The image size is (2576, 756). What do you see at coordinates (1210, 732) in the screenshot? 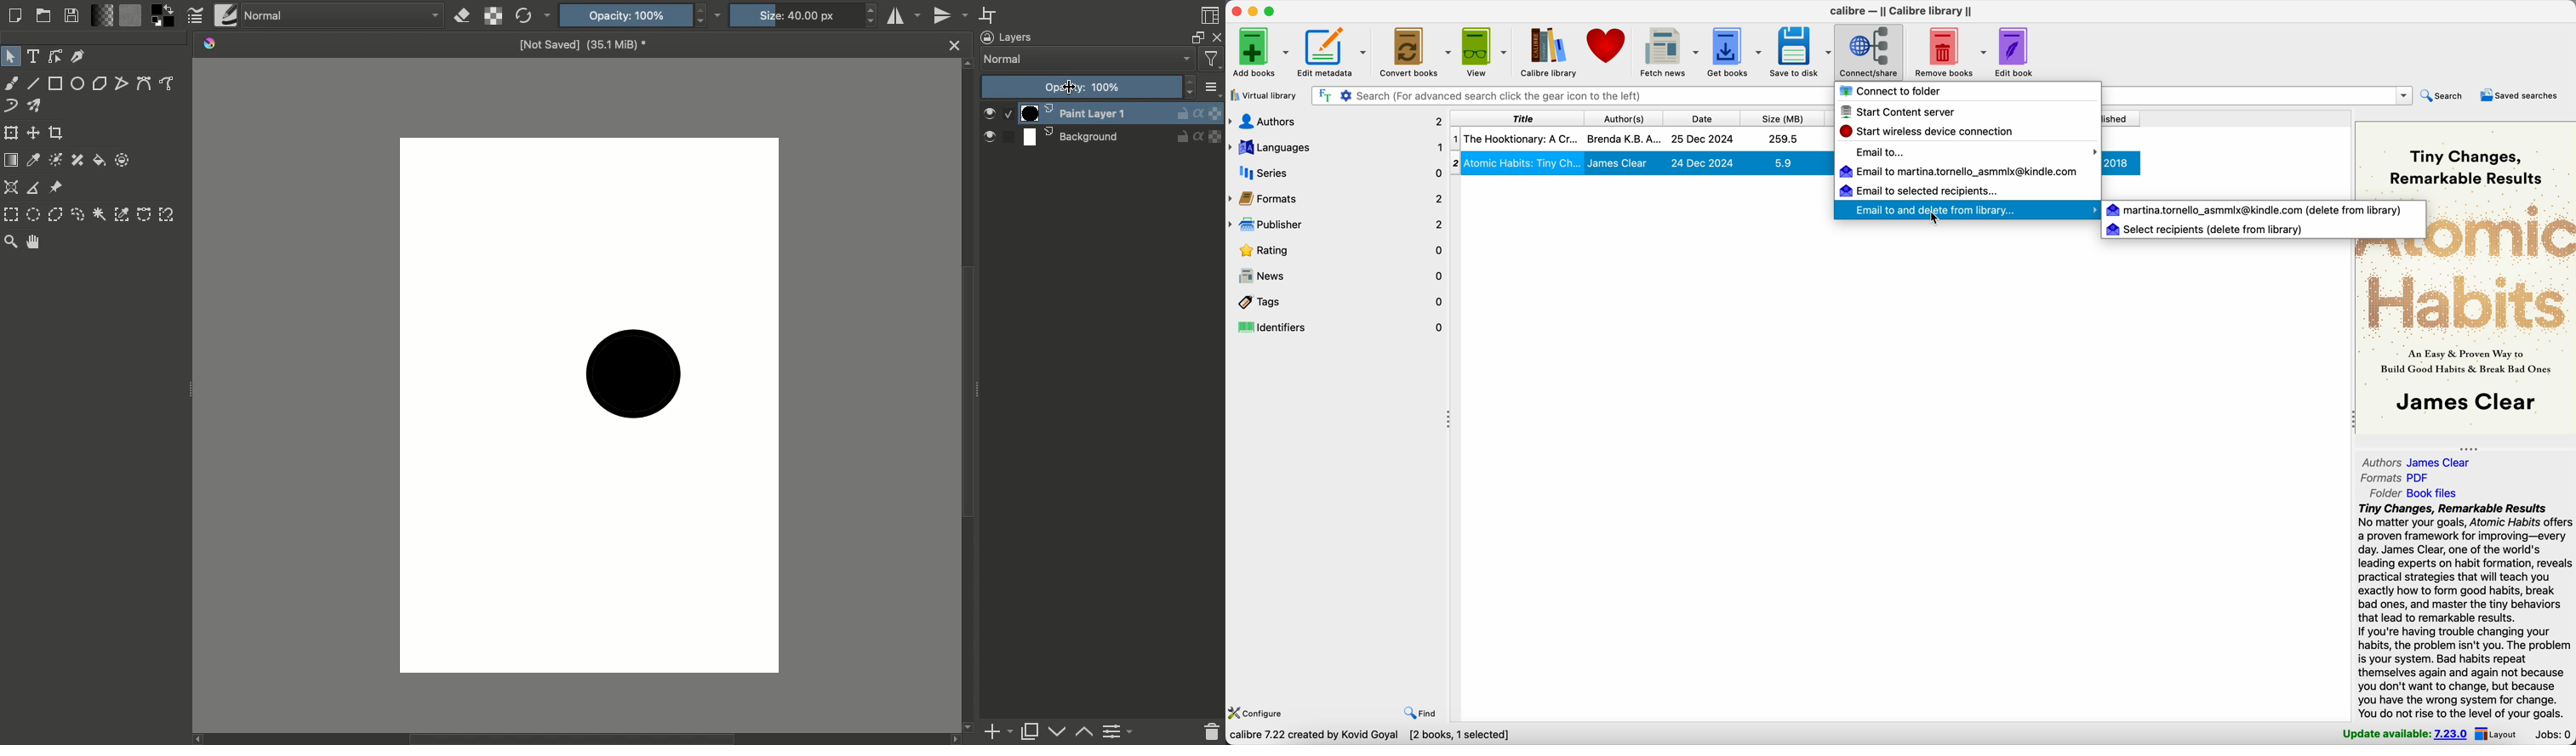
I see `Delete` at bounding box center [1210, 732].